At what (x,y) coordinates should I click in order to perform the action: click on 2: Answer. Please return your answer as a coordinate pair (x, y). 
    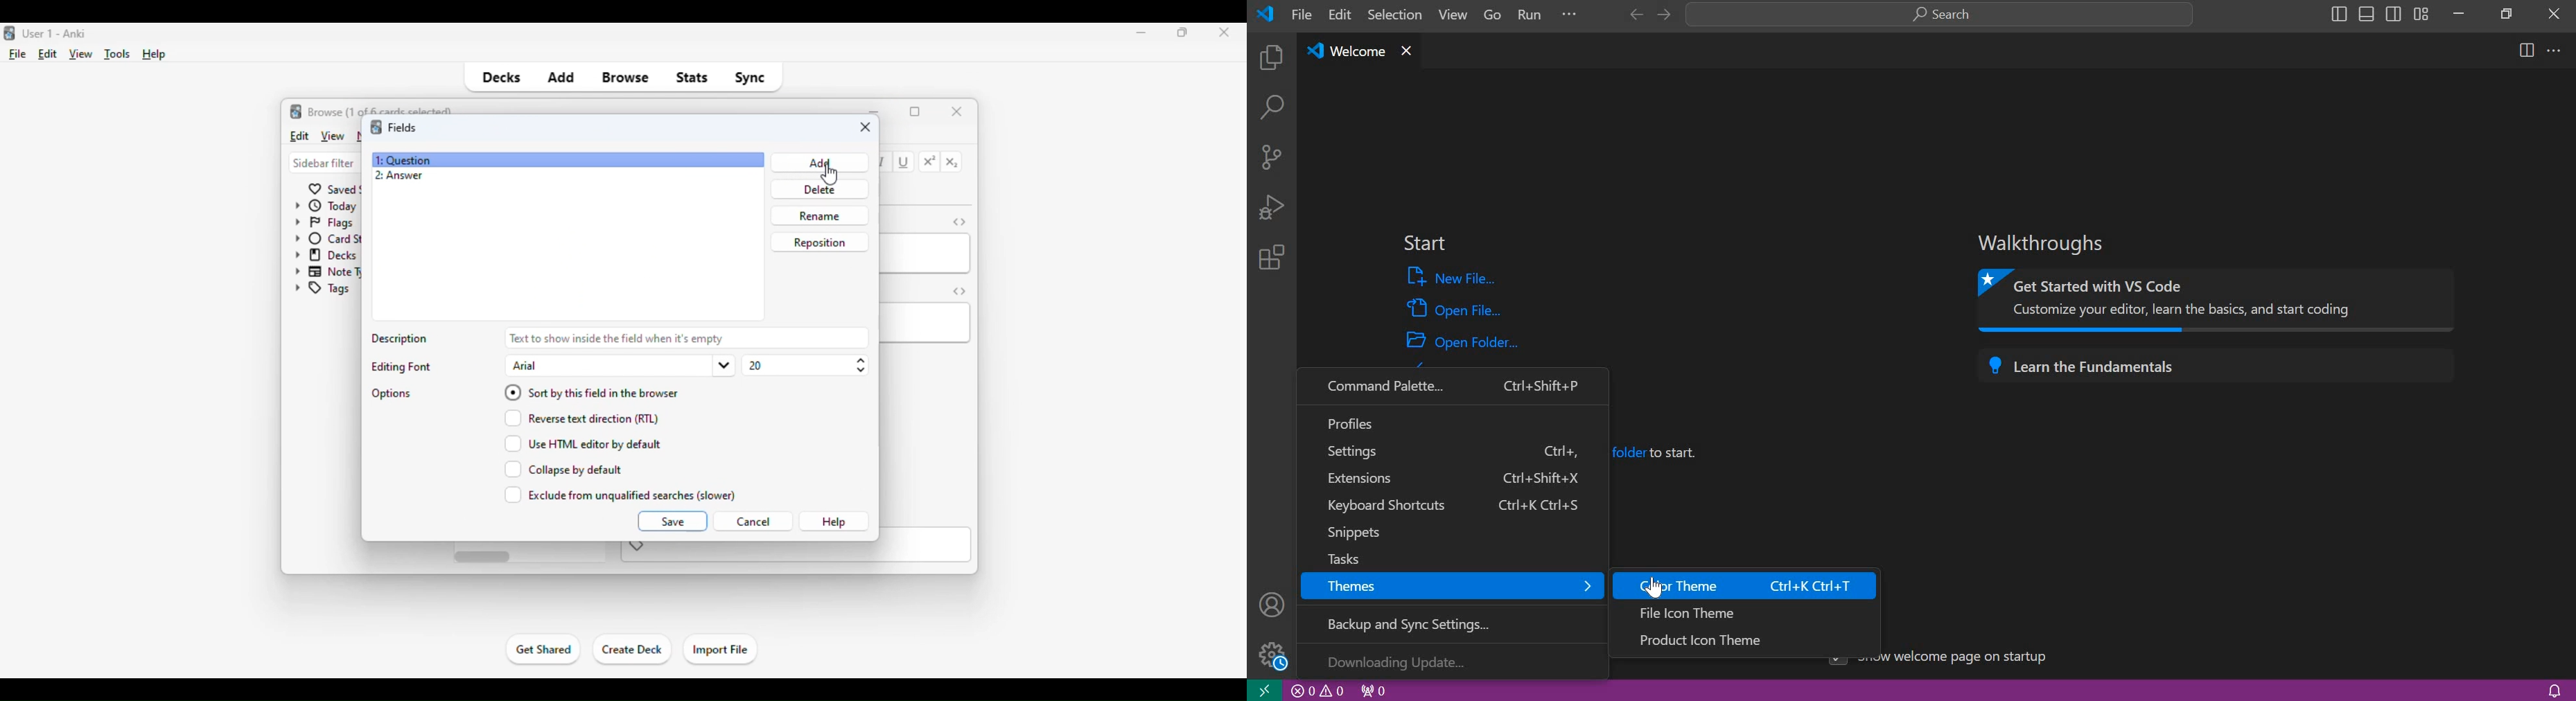
    Looking at the image, I should click on (399, 176).